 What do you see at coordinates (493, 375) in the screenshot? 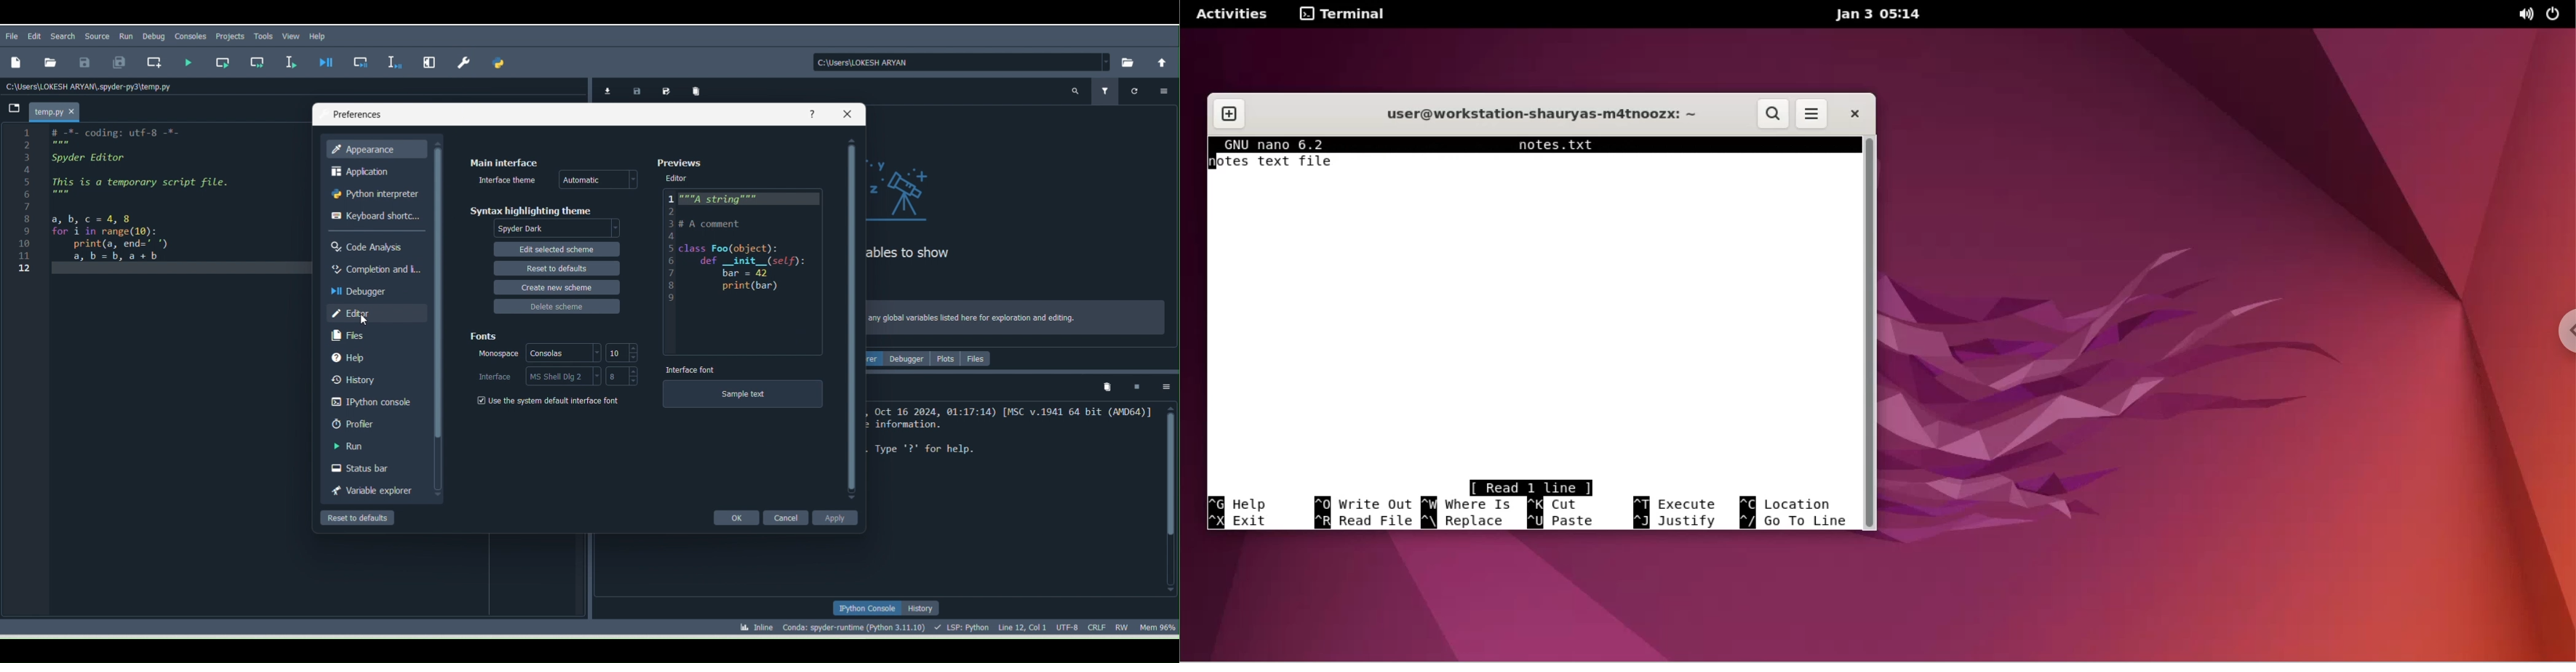
I see `Interface` at bounding box center [493, 375].